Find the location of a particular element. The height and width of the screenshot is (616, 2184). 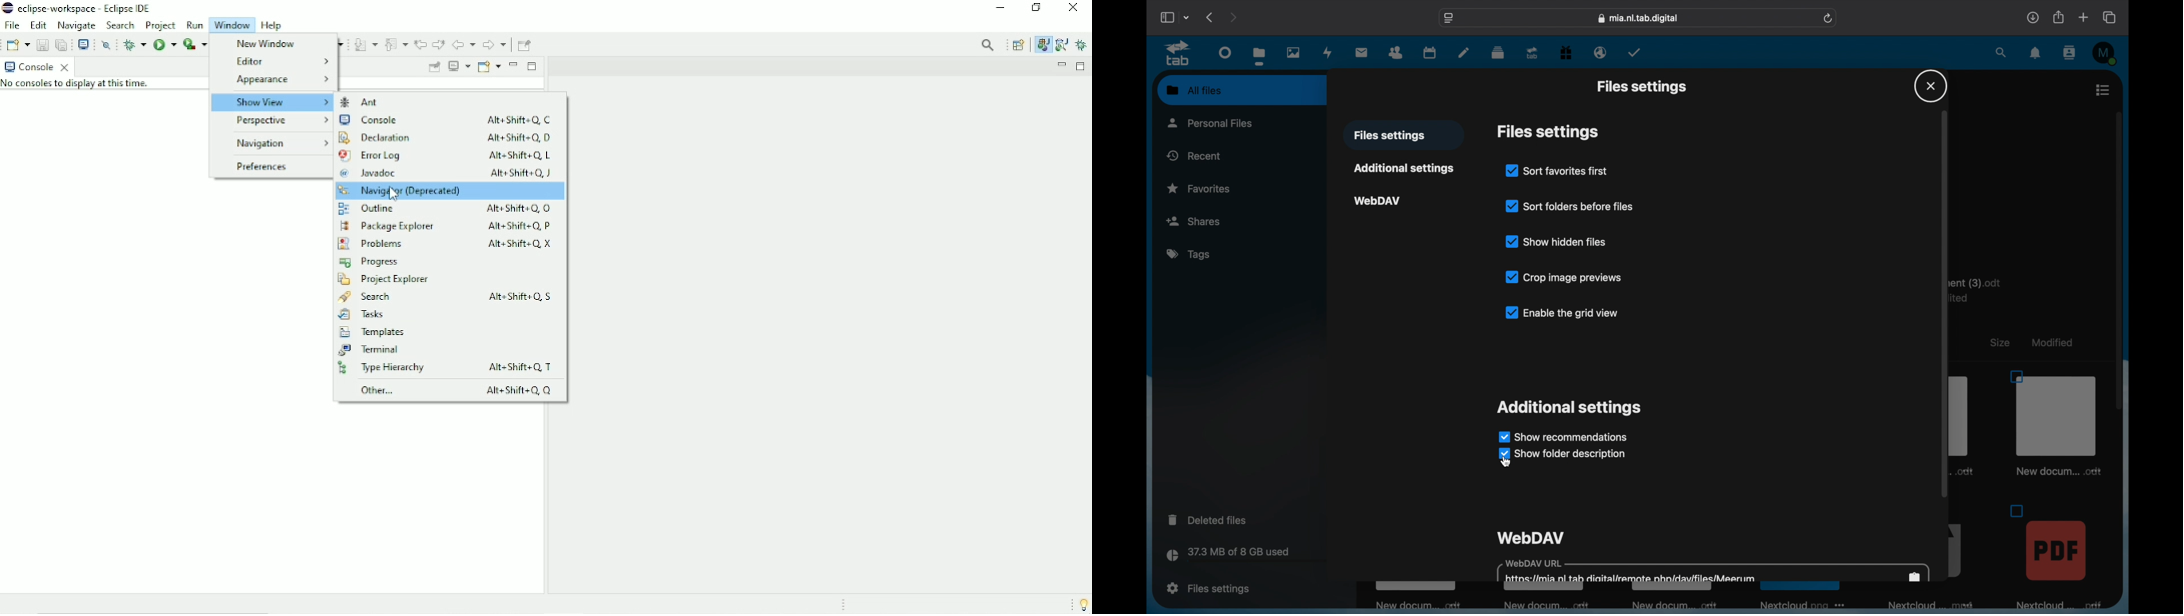

size is located at coordinates (2000, 343).